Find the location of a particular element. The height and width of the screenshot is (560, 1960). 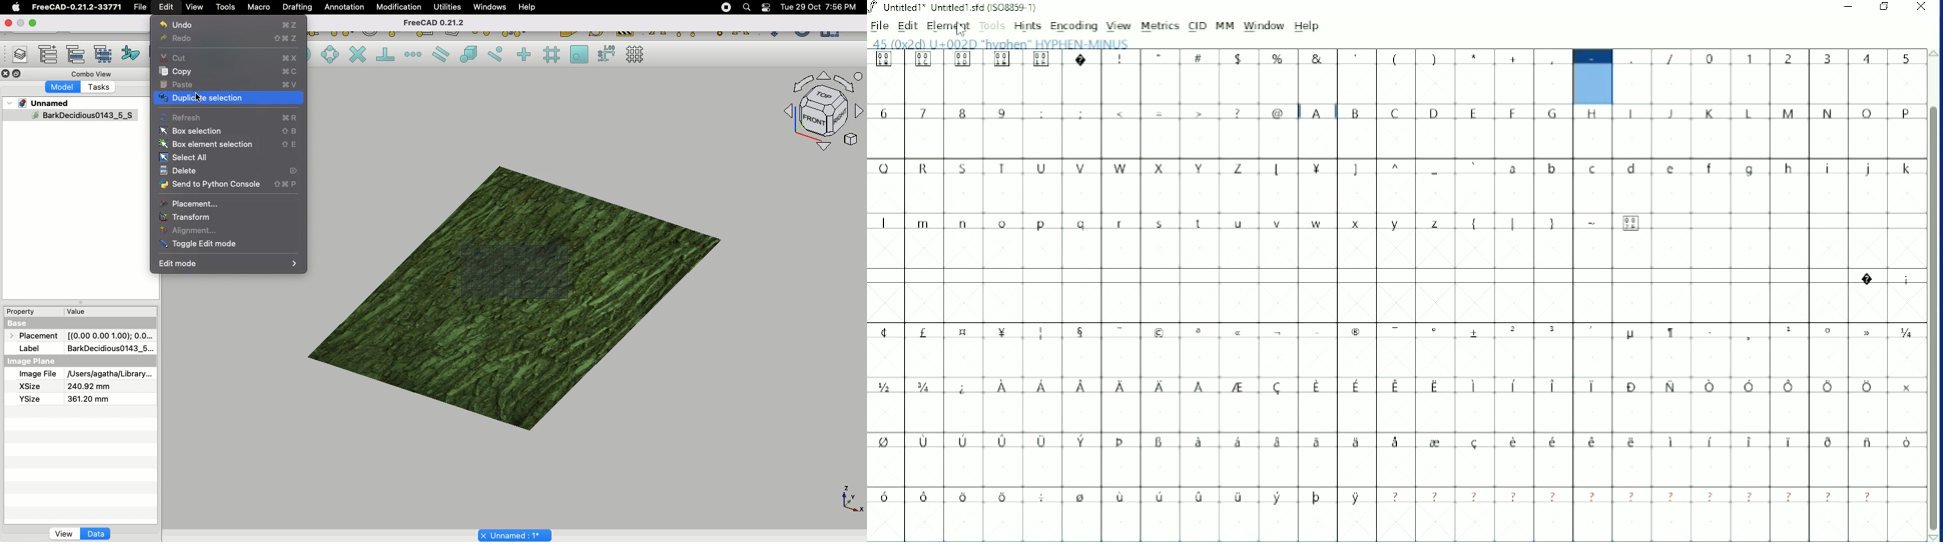

View is located at coordinates (195, 6).